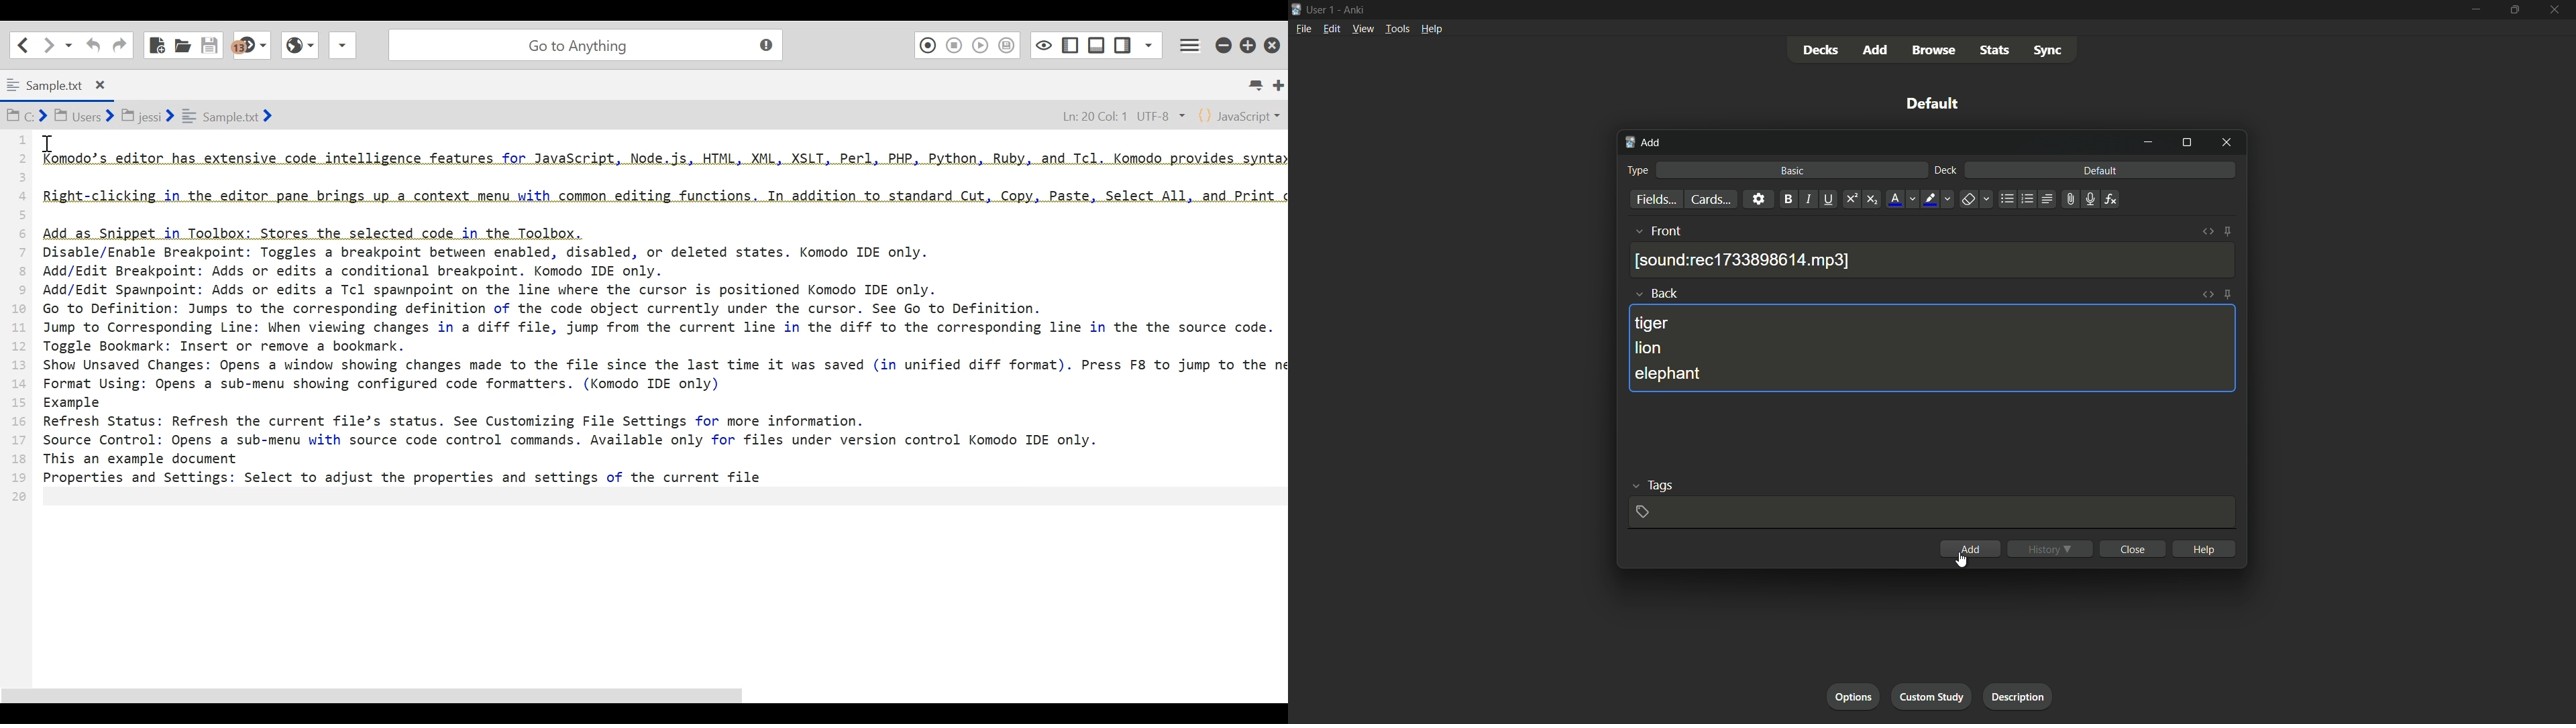 The height and width of the screenshot is (728, 2576). Describe the element at coordinates (2026, 199) in the screenshot. I see `ordered list` at that location.